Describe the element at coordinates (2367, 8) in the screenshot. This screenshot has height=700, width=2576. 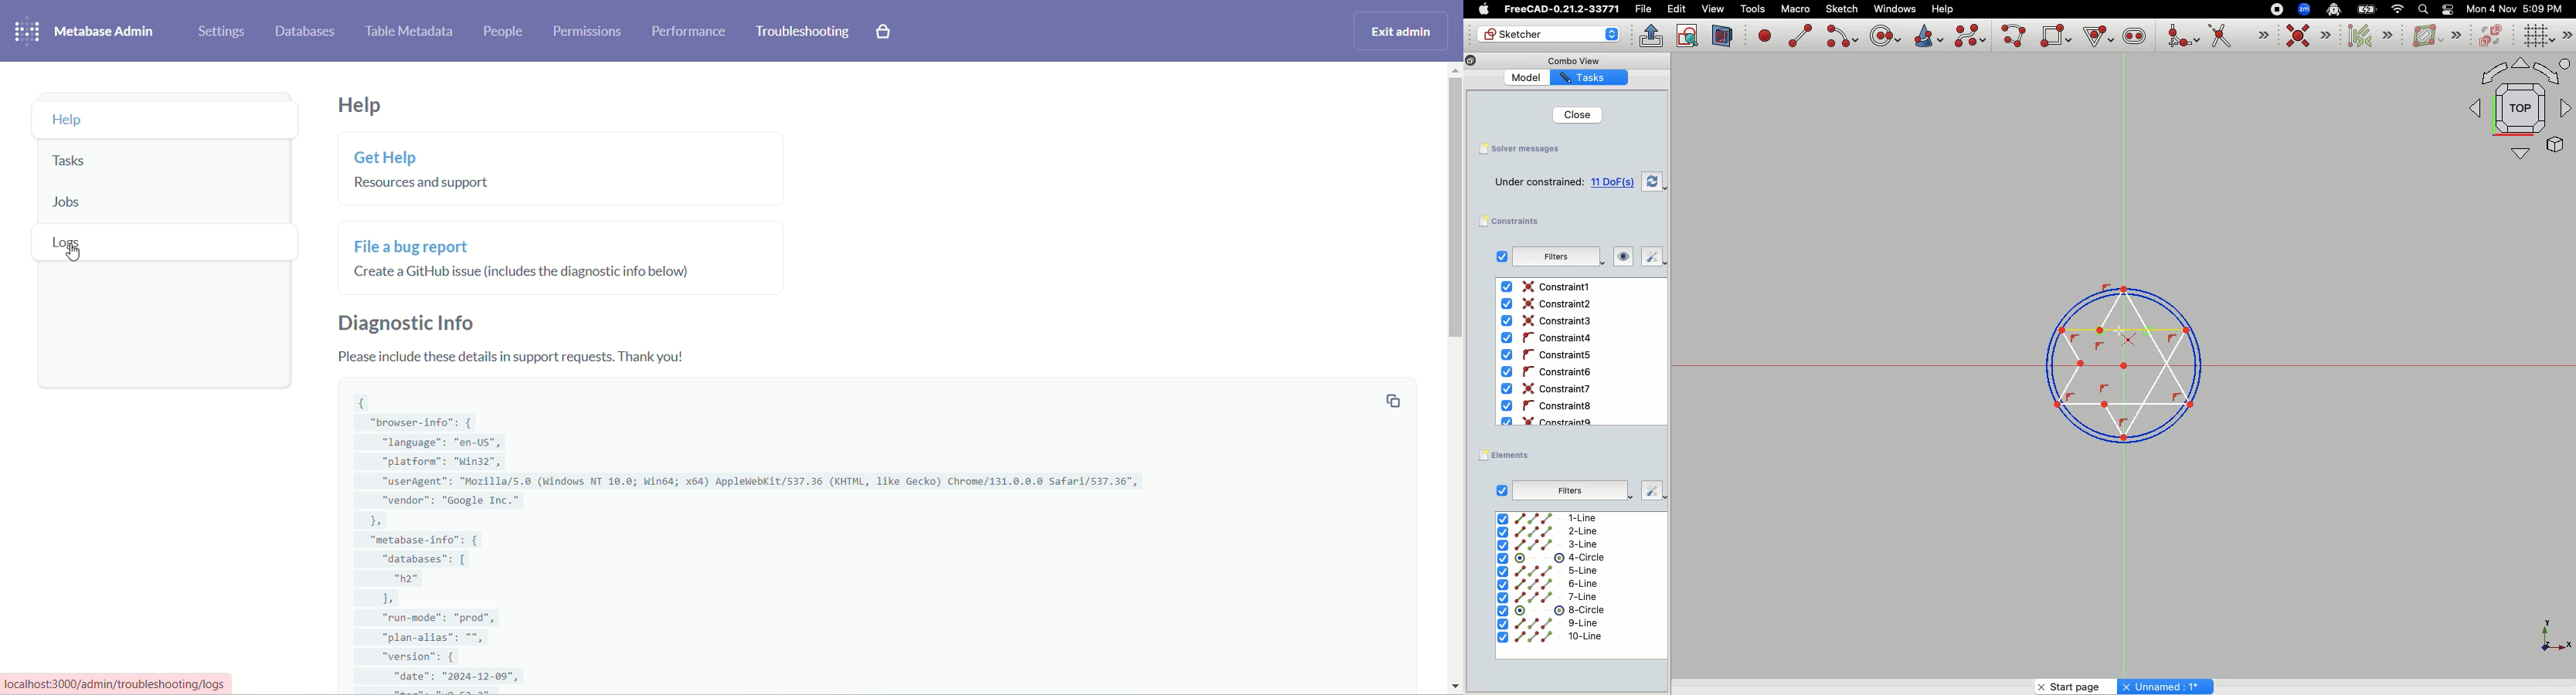
I see `Battery` at that location.